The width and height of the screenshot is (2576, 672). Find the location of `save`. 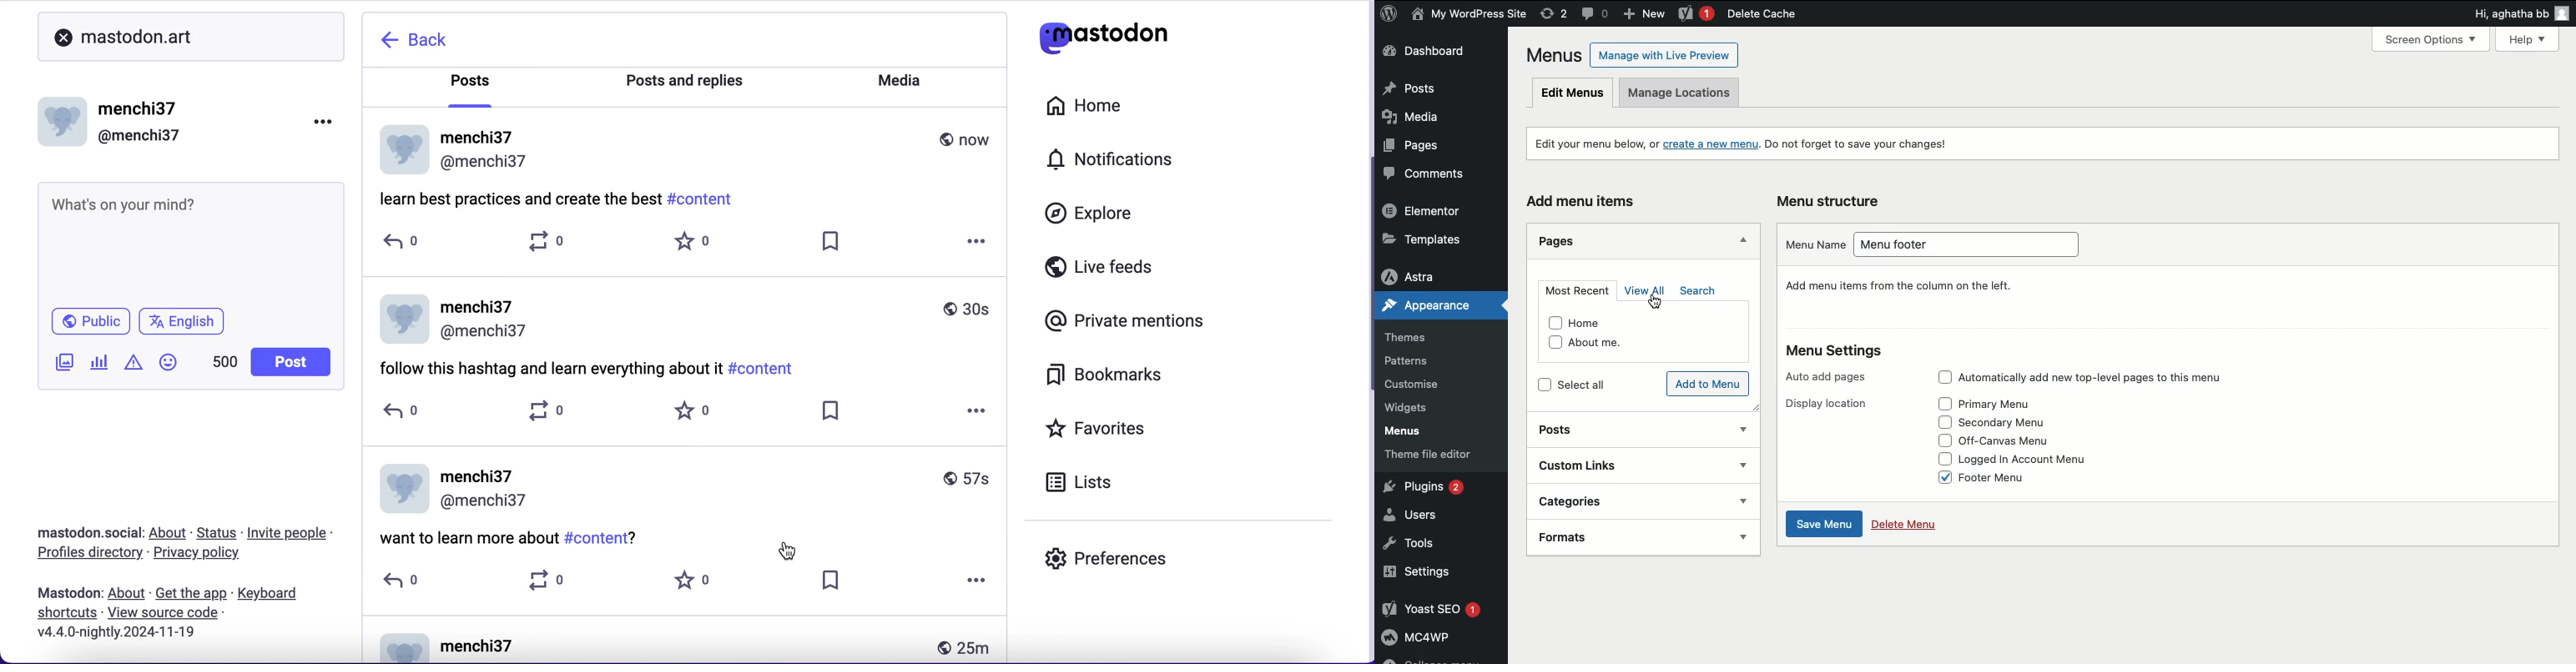

save is located at coordinates (833, 585).